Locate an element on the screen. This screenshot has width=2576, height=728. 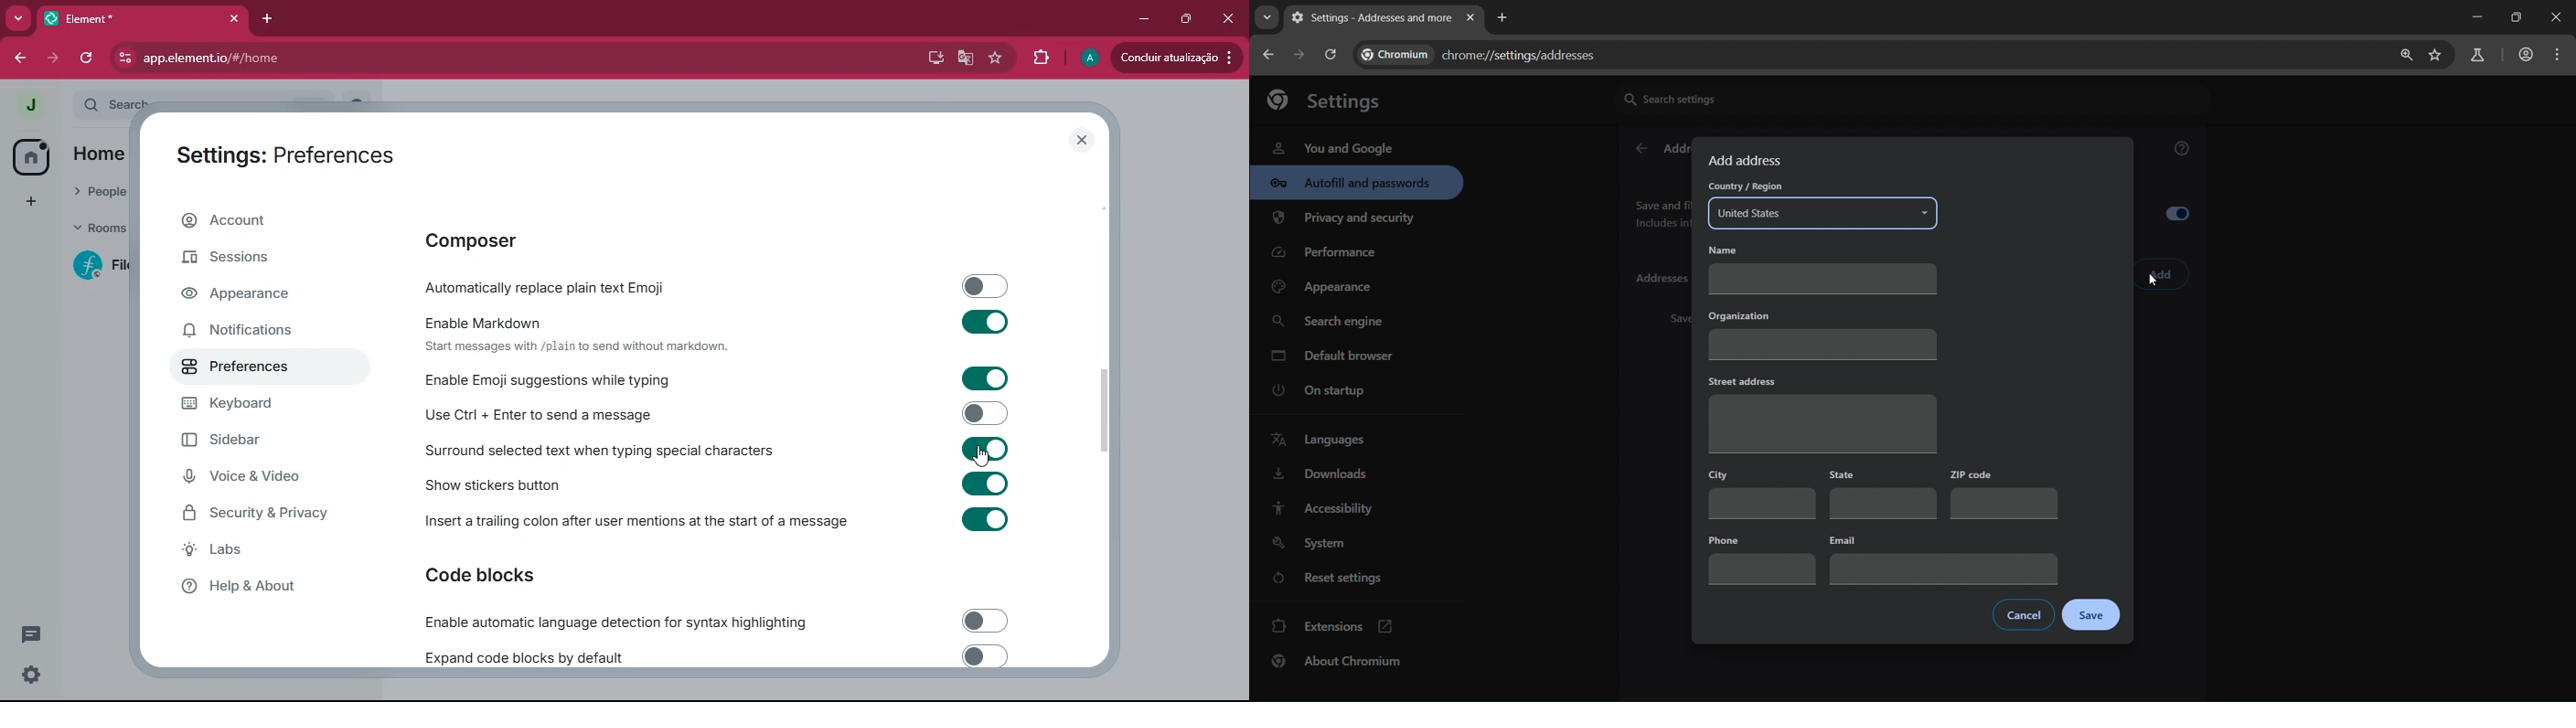
forward is located at coordinates (51, 58).